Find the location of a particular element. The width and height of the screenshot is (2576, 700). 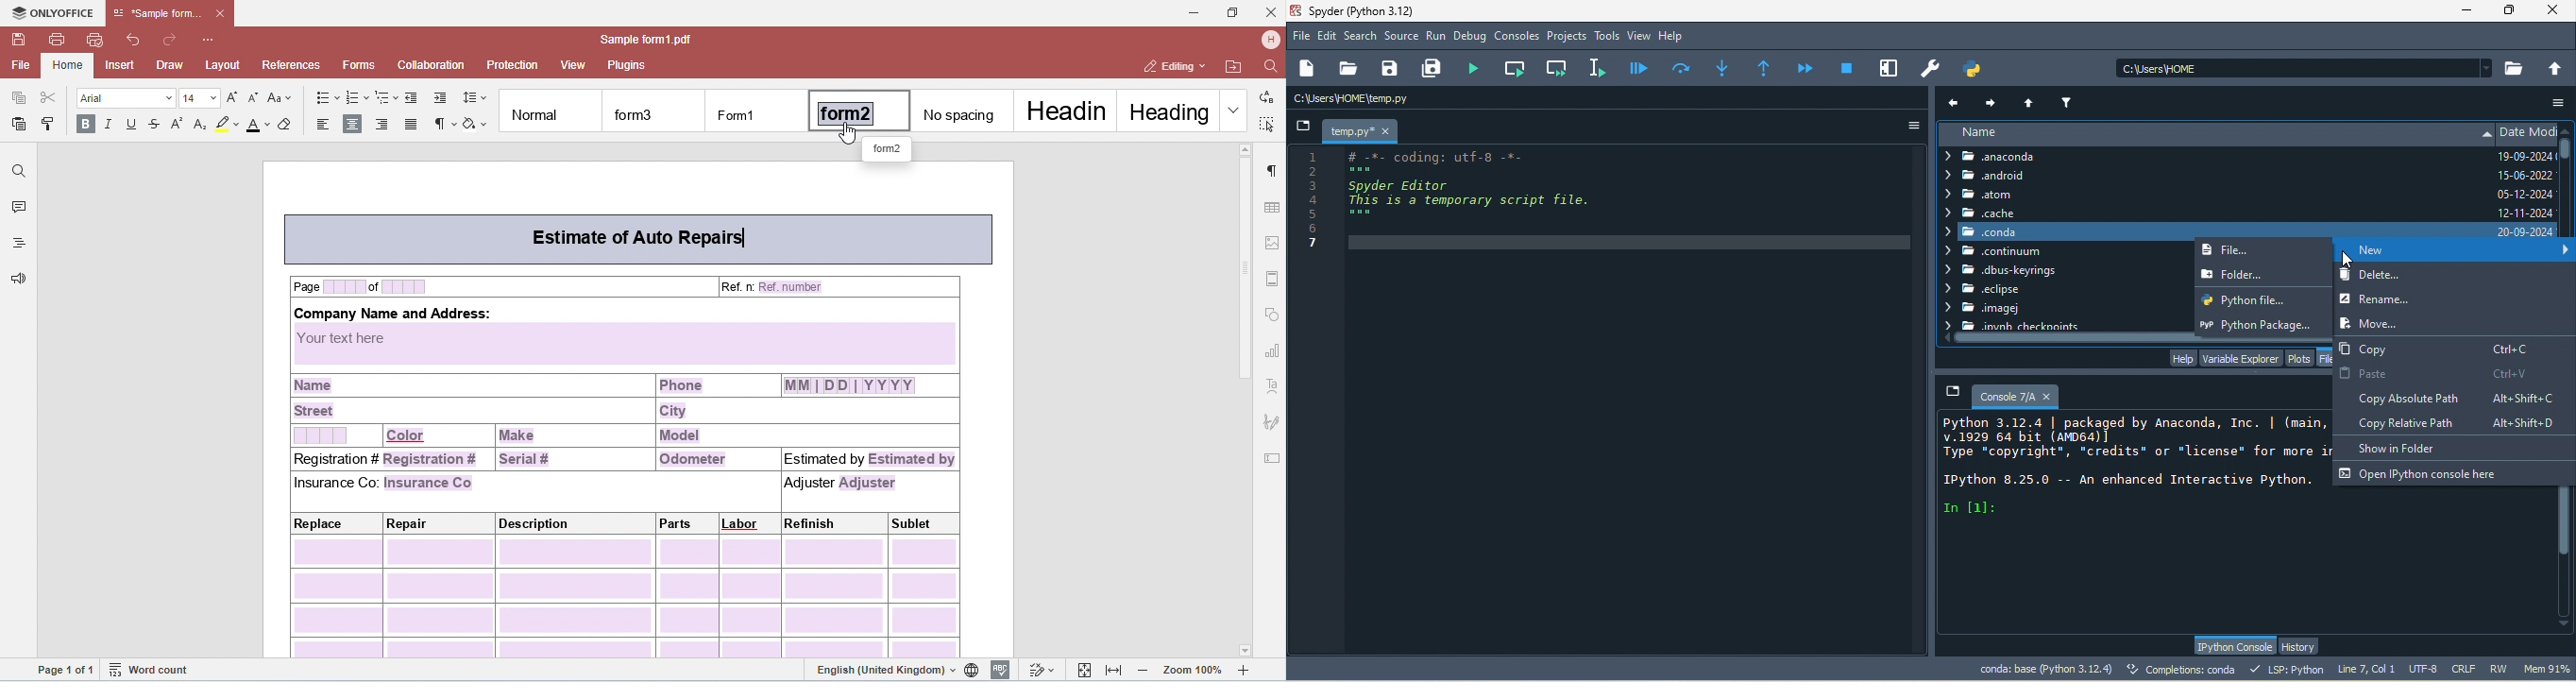

spyder (python 3.12) is located at coordinates (1370, 10).